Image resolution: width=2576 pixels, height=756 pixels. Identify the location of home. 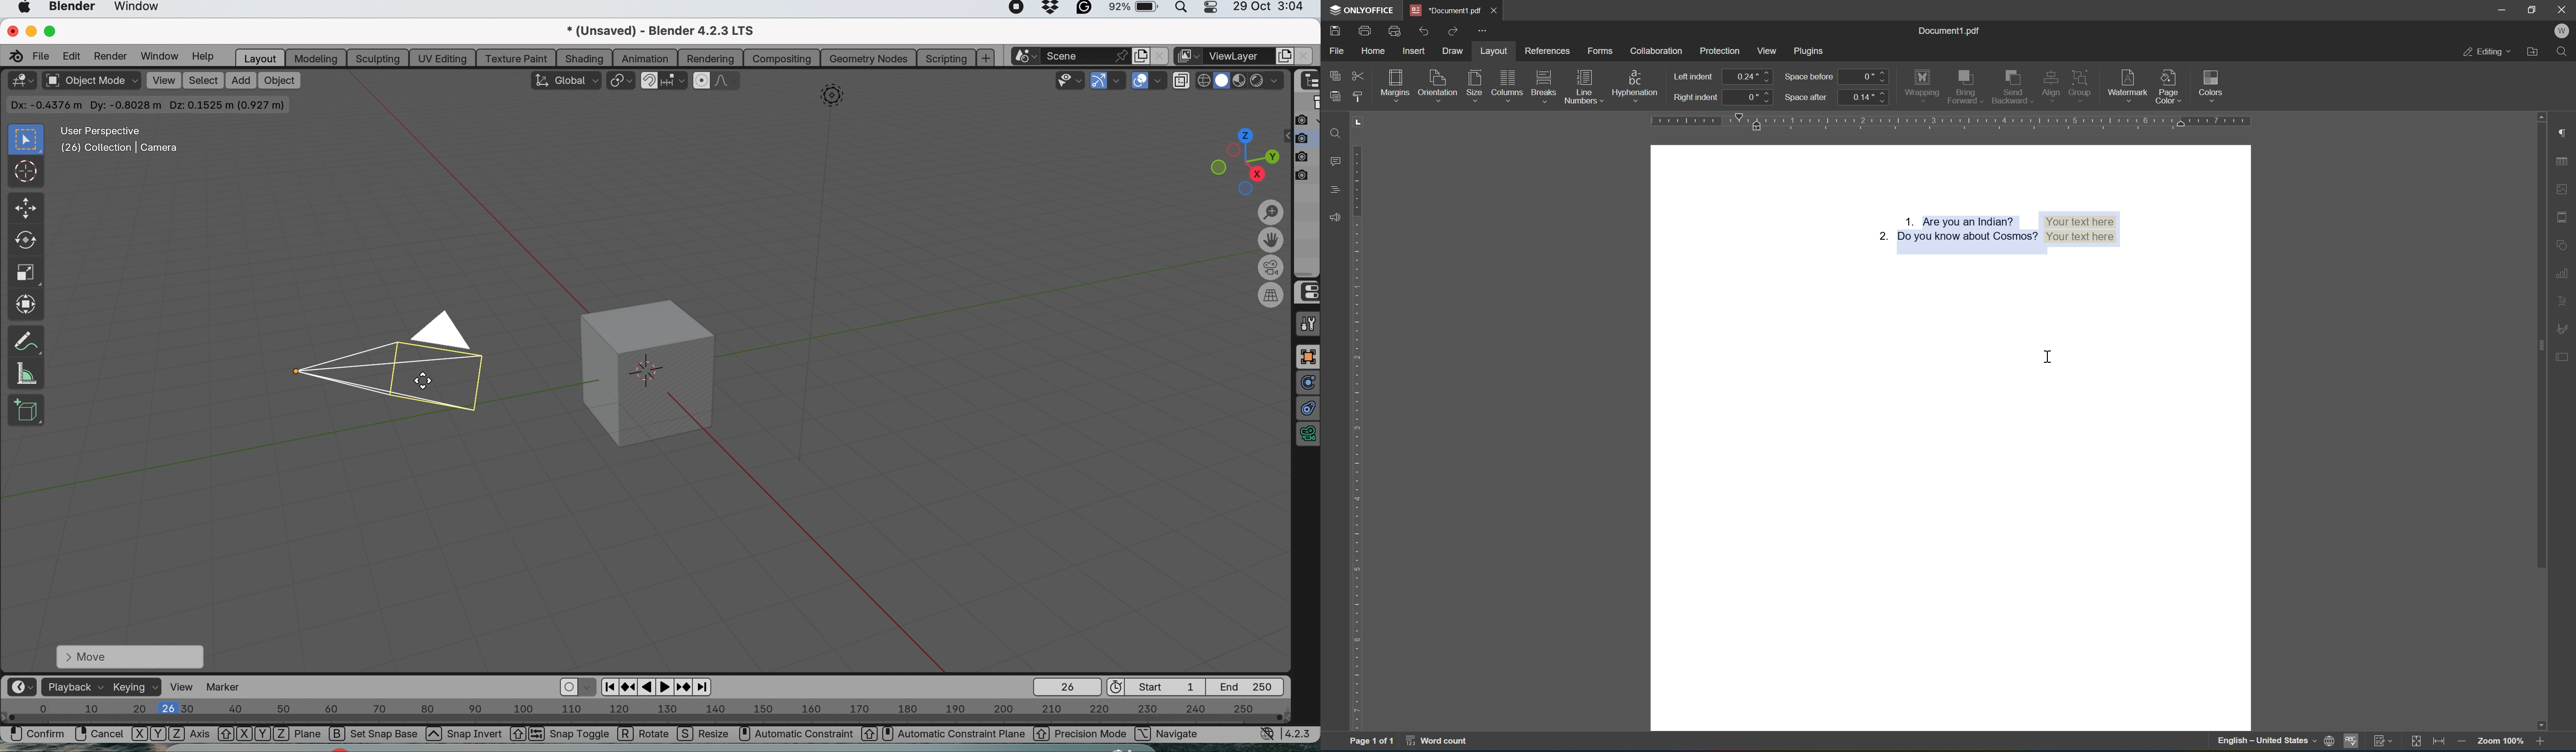
(1375, 51).